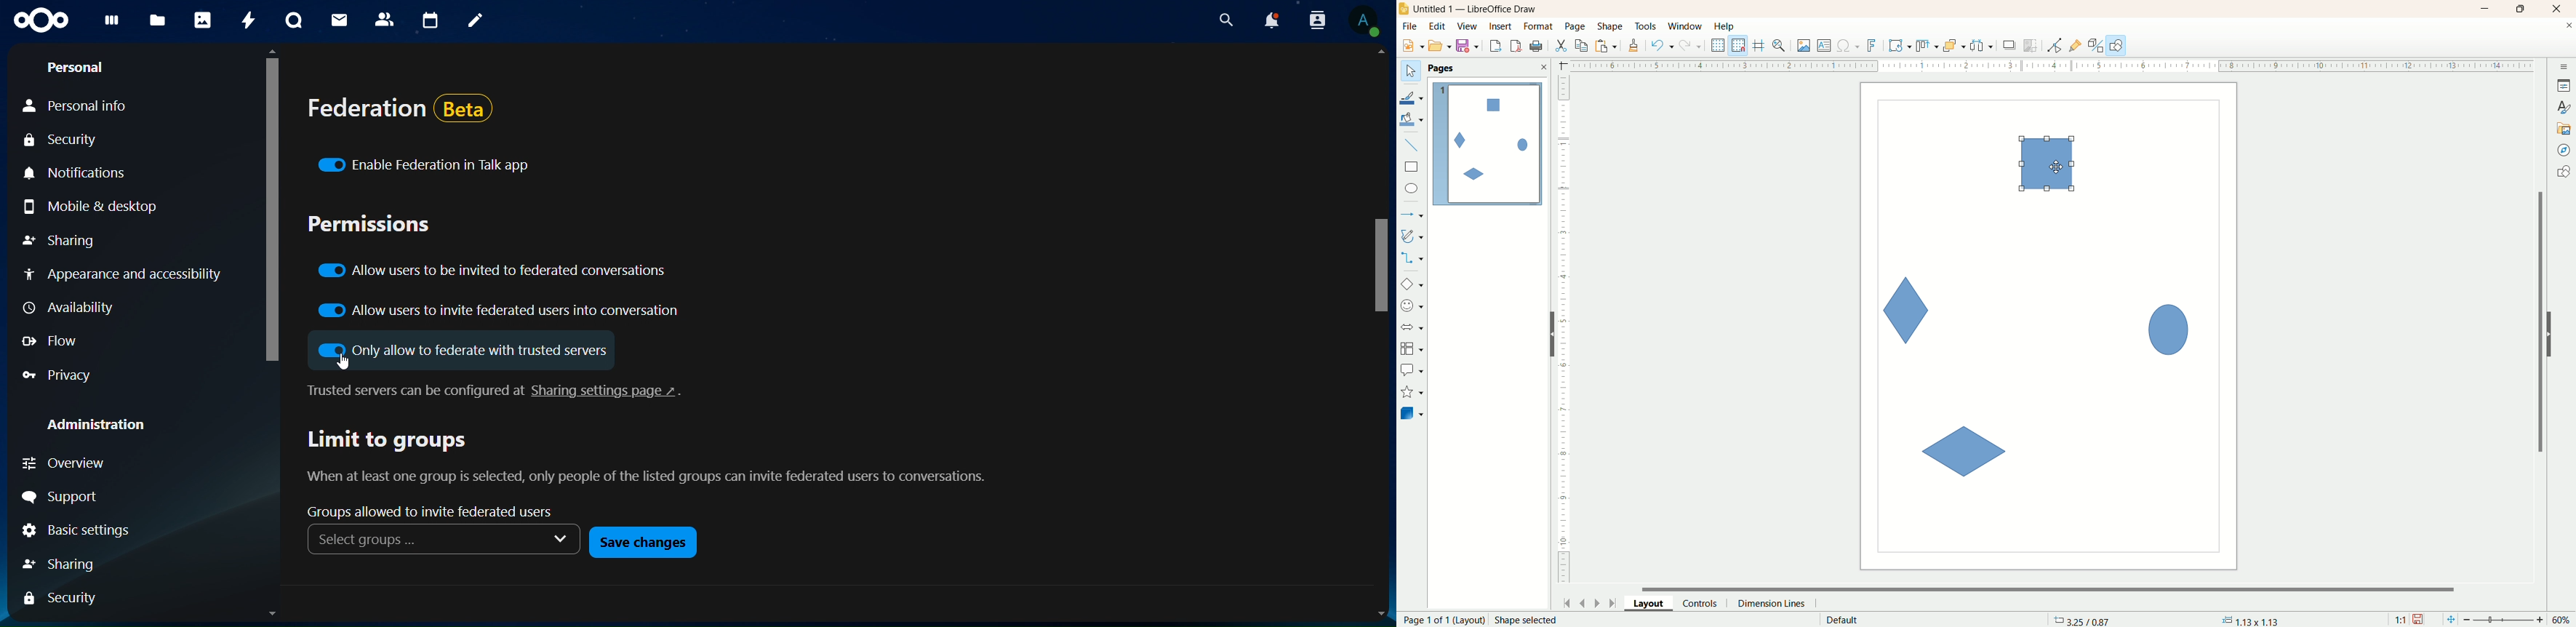  I want to click on zo, so click(1781, 45).